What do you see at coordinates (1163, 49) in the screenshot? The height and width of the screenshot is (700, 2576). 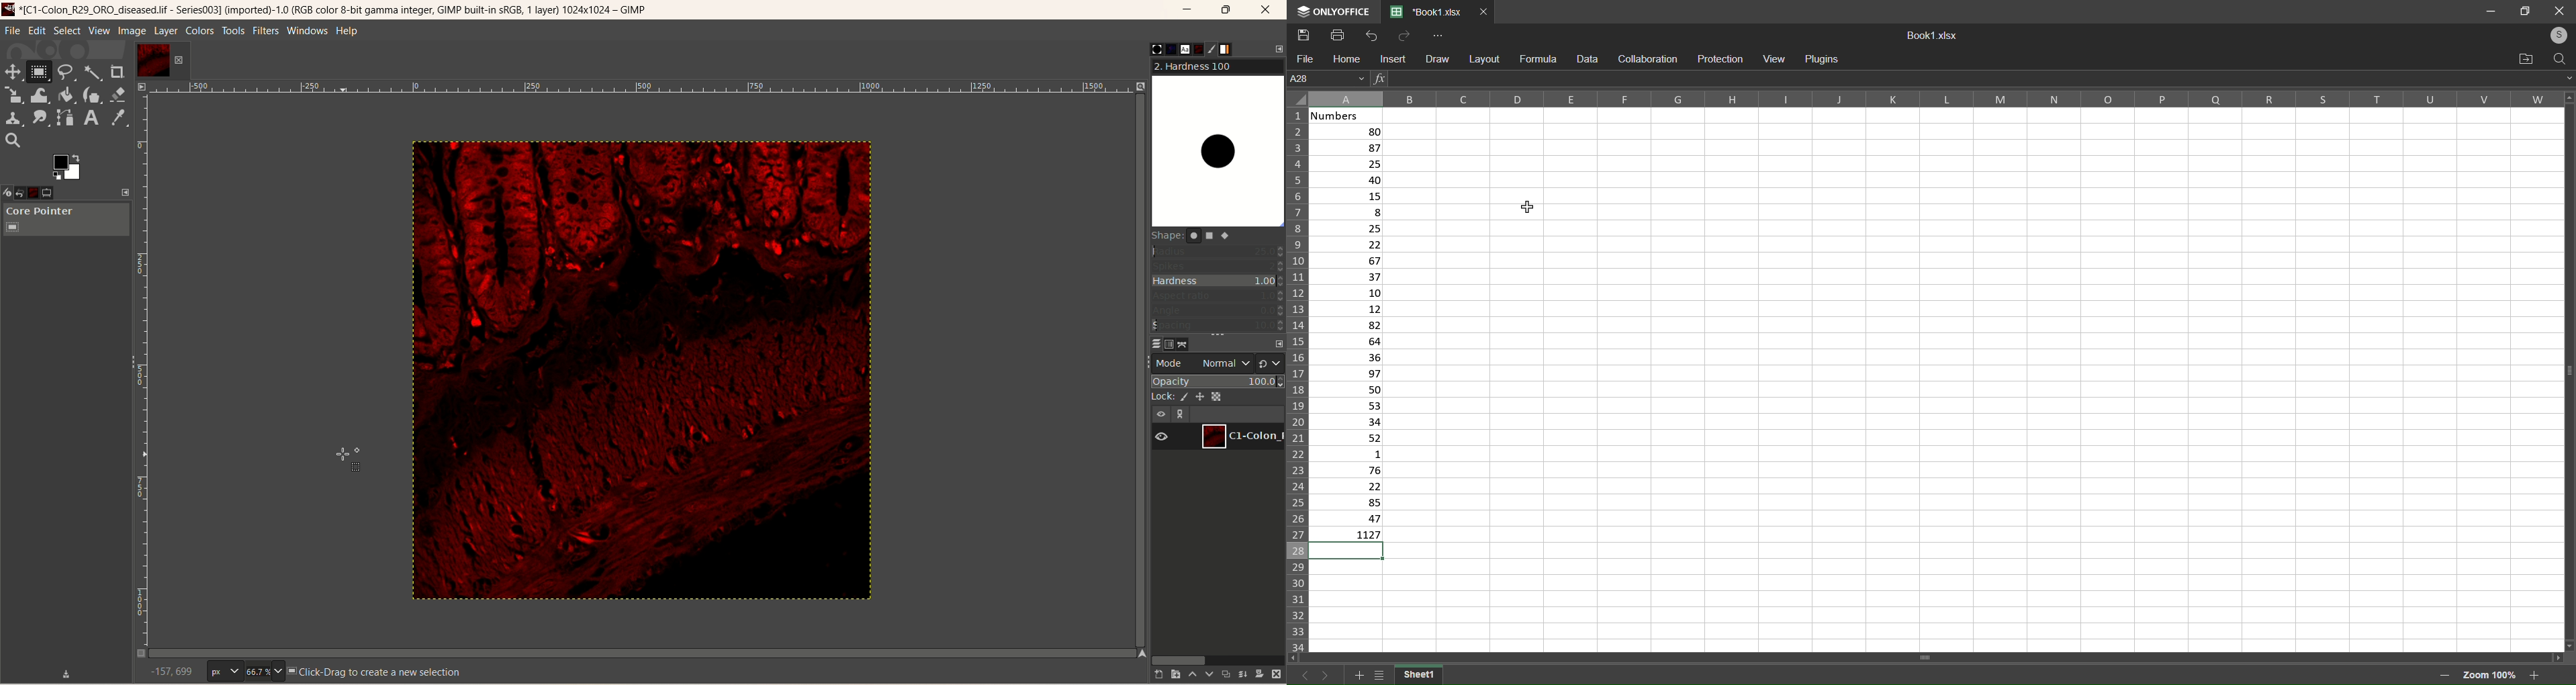 I see `pattern` at bounding box center [1163, 49].